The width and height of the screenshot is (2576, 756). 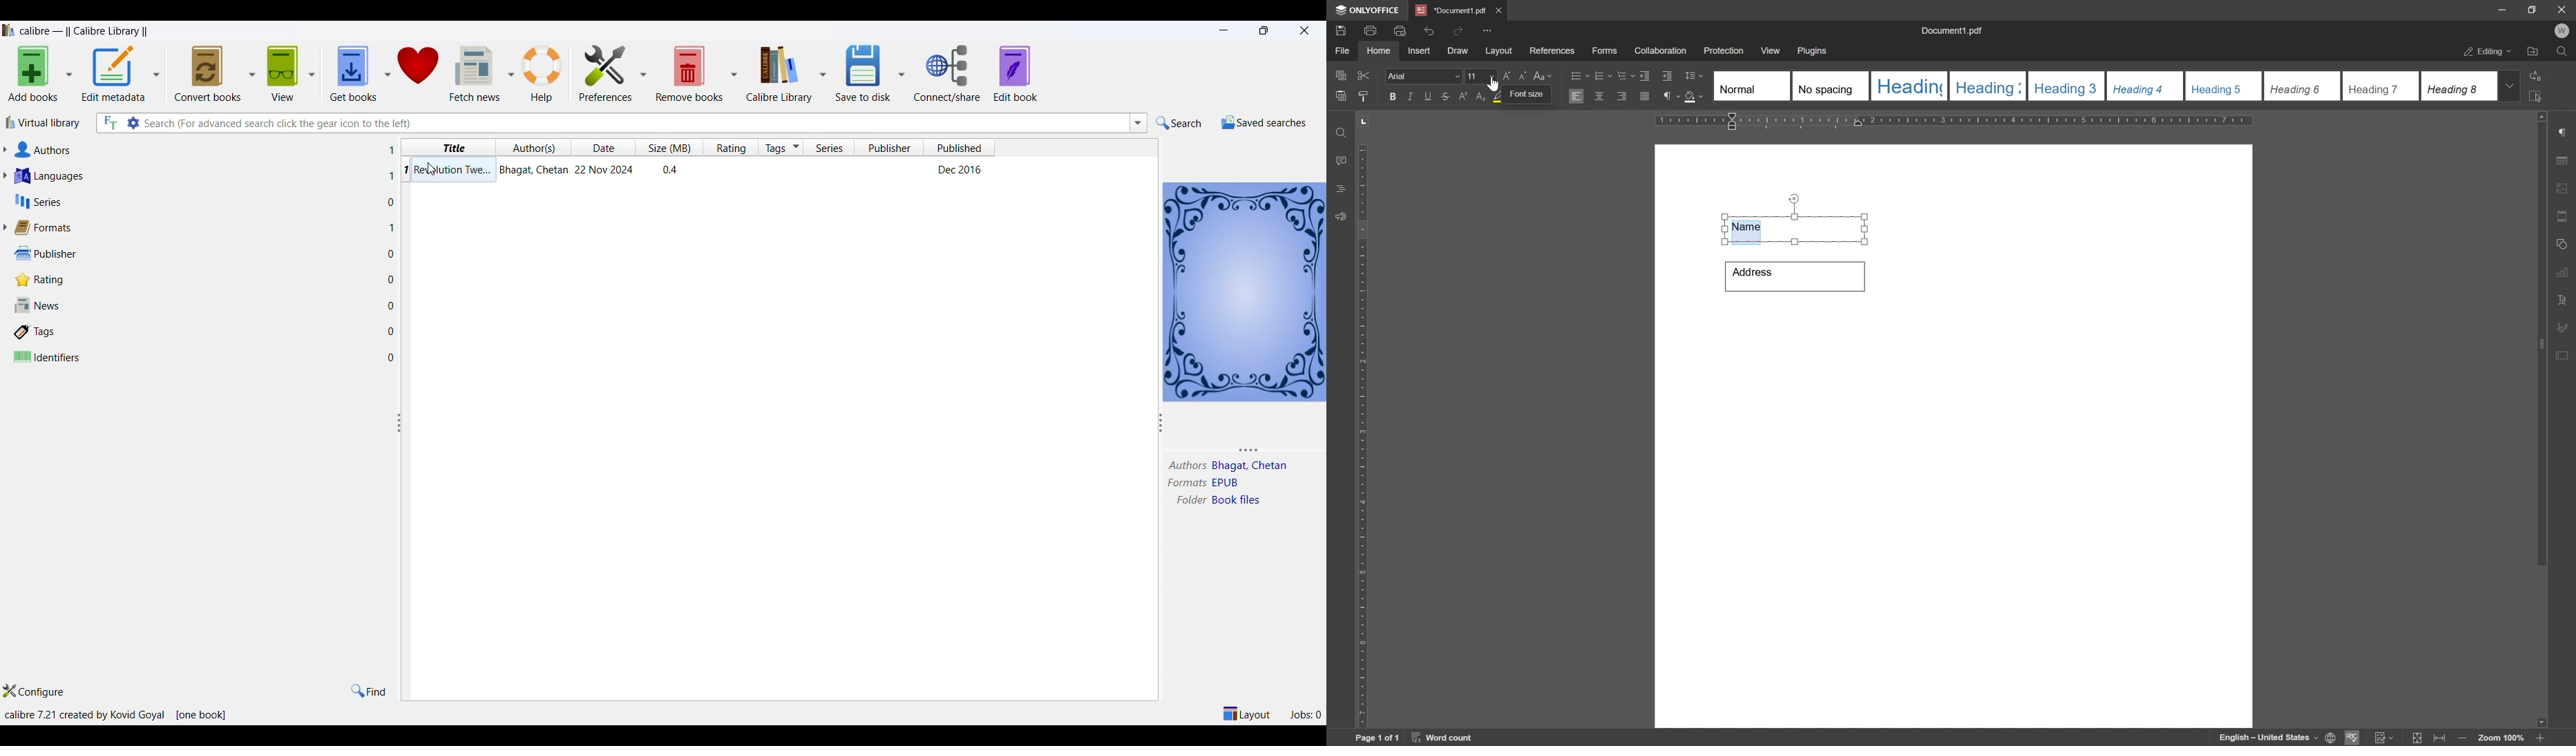 What do you see at coordinates (1238, 504) in the screenshot?
I see `folder name` at bounding box center [1238, 504].